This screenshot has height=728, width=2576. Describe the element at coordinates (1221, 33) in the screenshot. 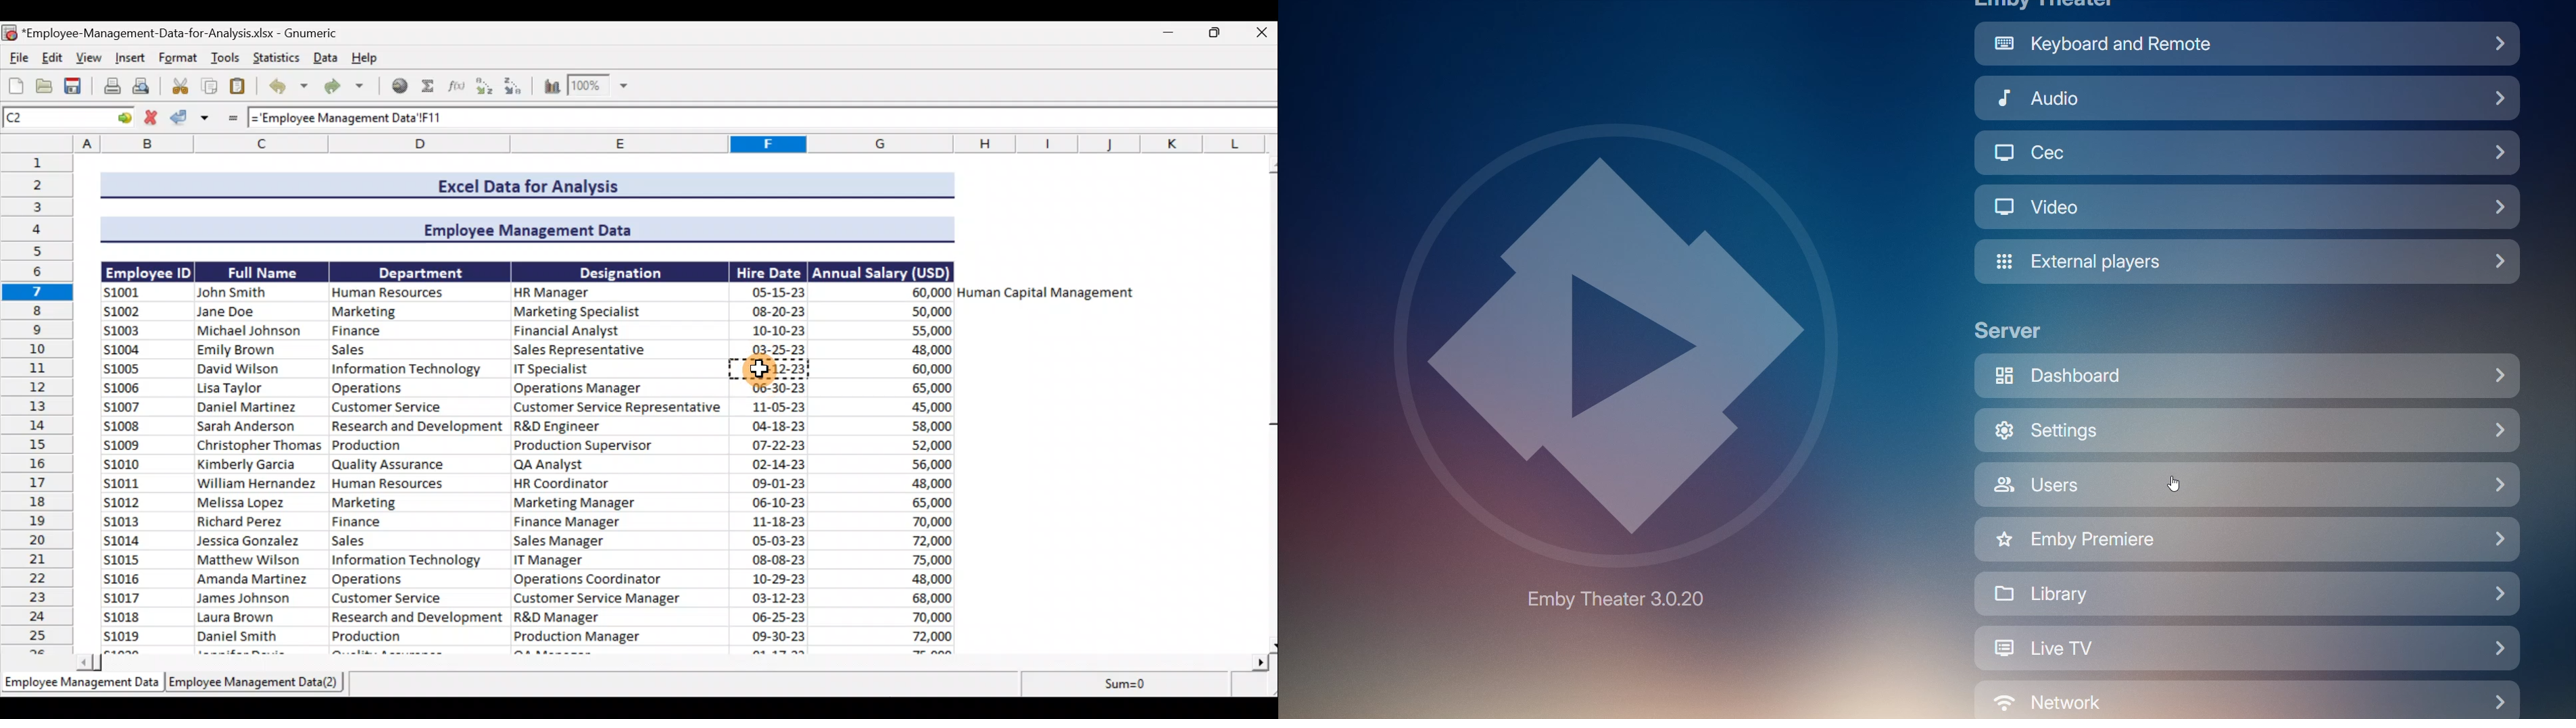

I see `Maximise` at that location.